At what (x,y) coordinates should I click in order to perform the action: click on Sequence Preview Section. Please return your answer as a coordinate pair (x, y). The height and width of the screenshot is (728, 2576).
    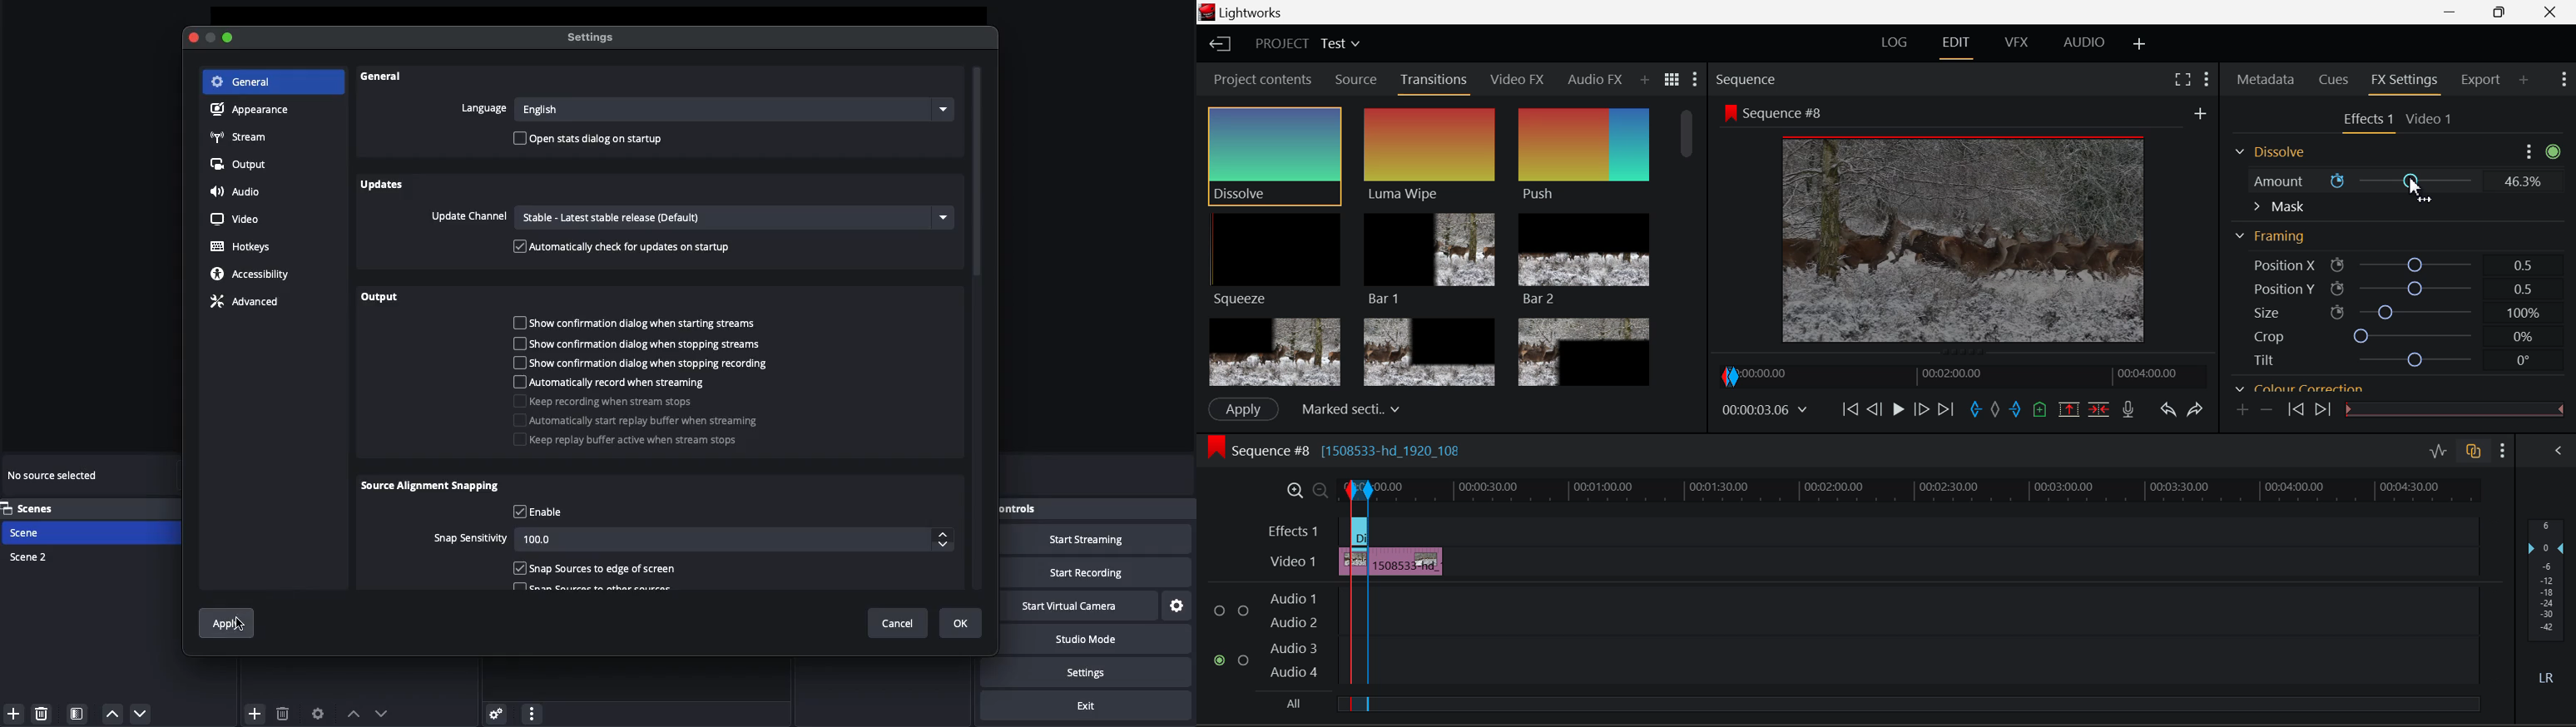
    Looking at the image, I should click on (1748, 80).